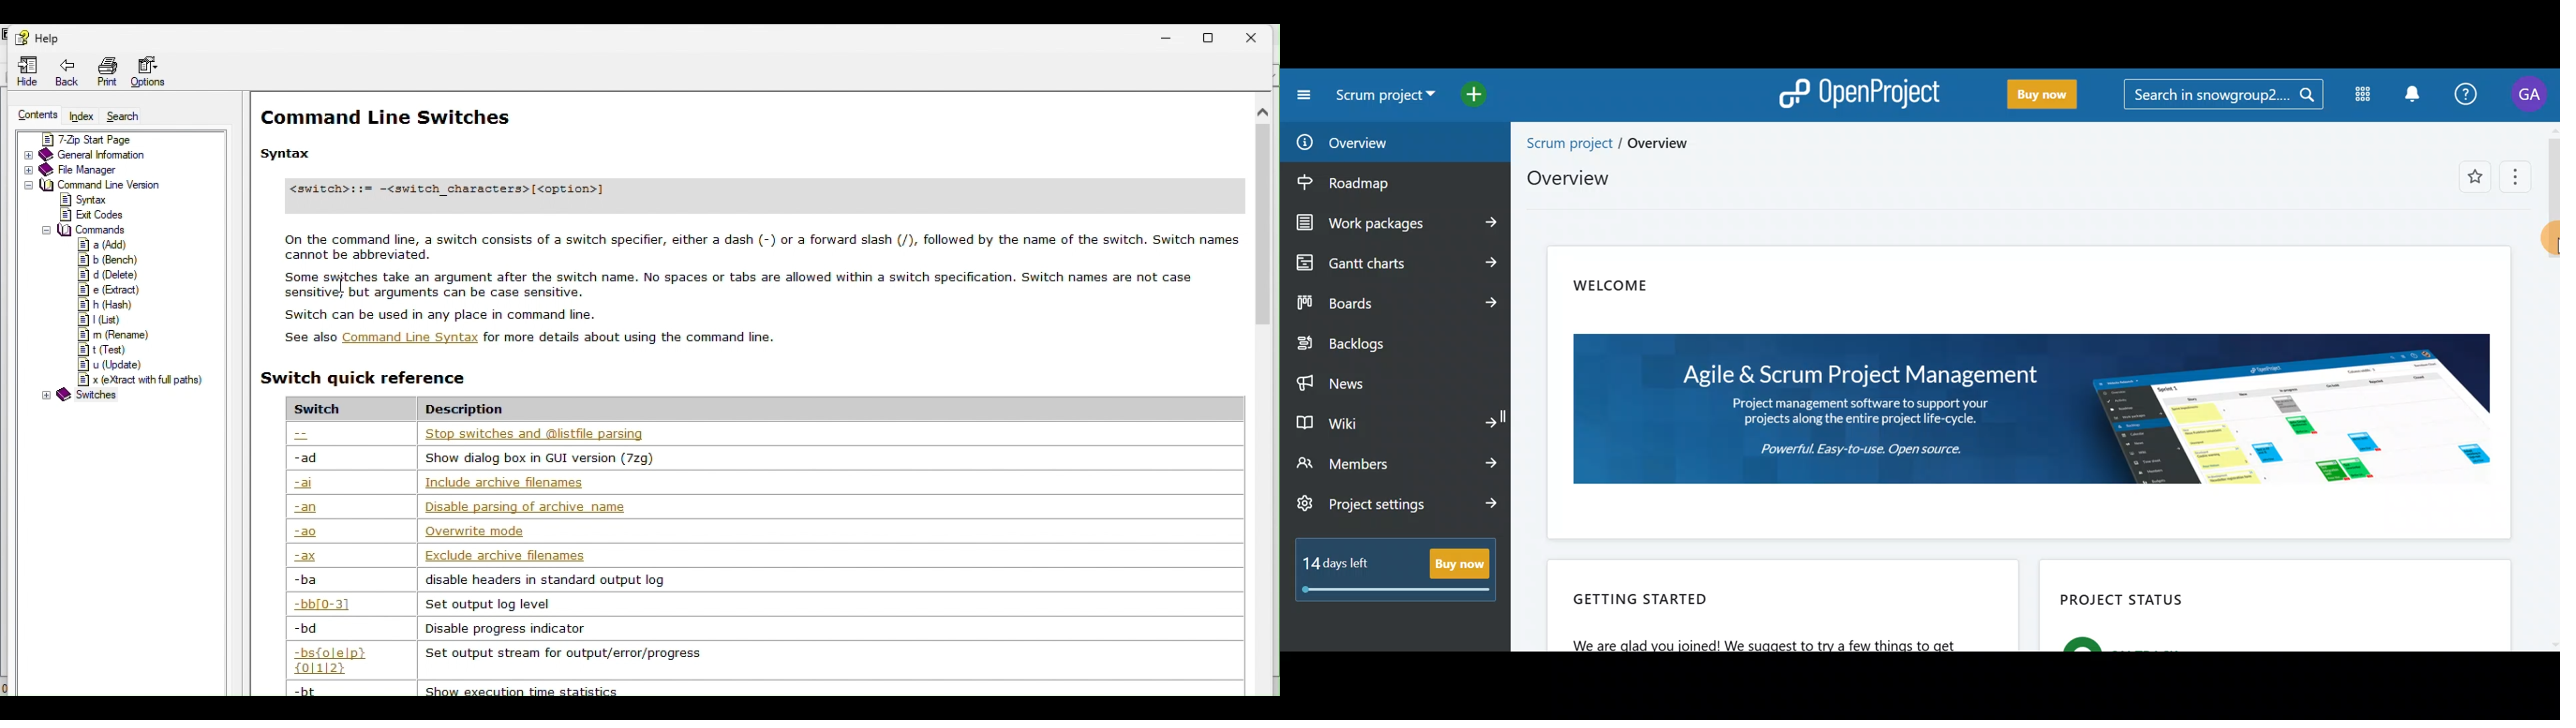 This screenshot has width=2576, height=728. Describe the element at coordinates (31, 116) in the screenshot. I see `Content` at that location.